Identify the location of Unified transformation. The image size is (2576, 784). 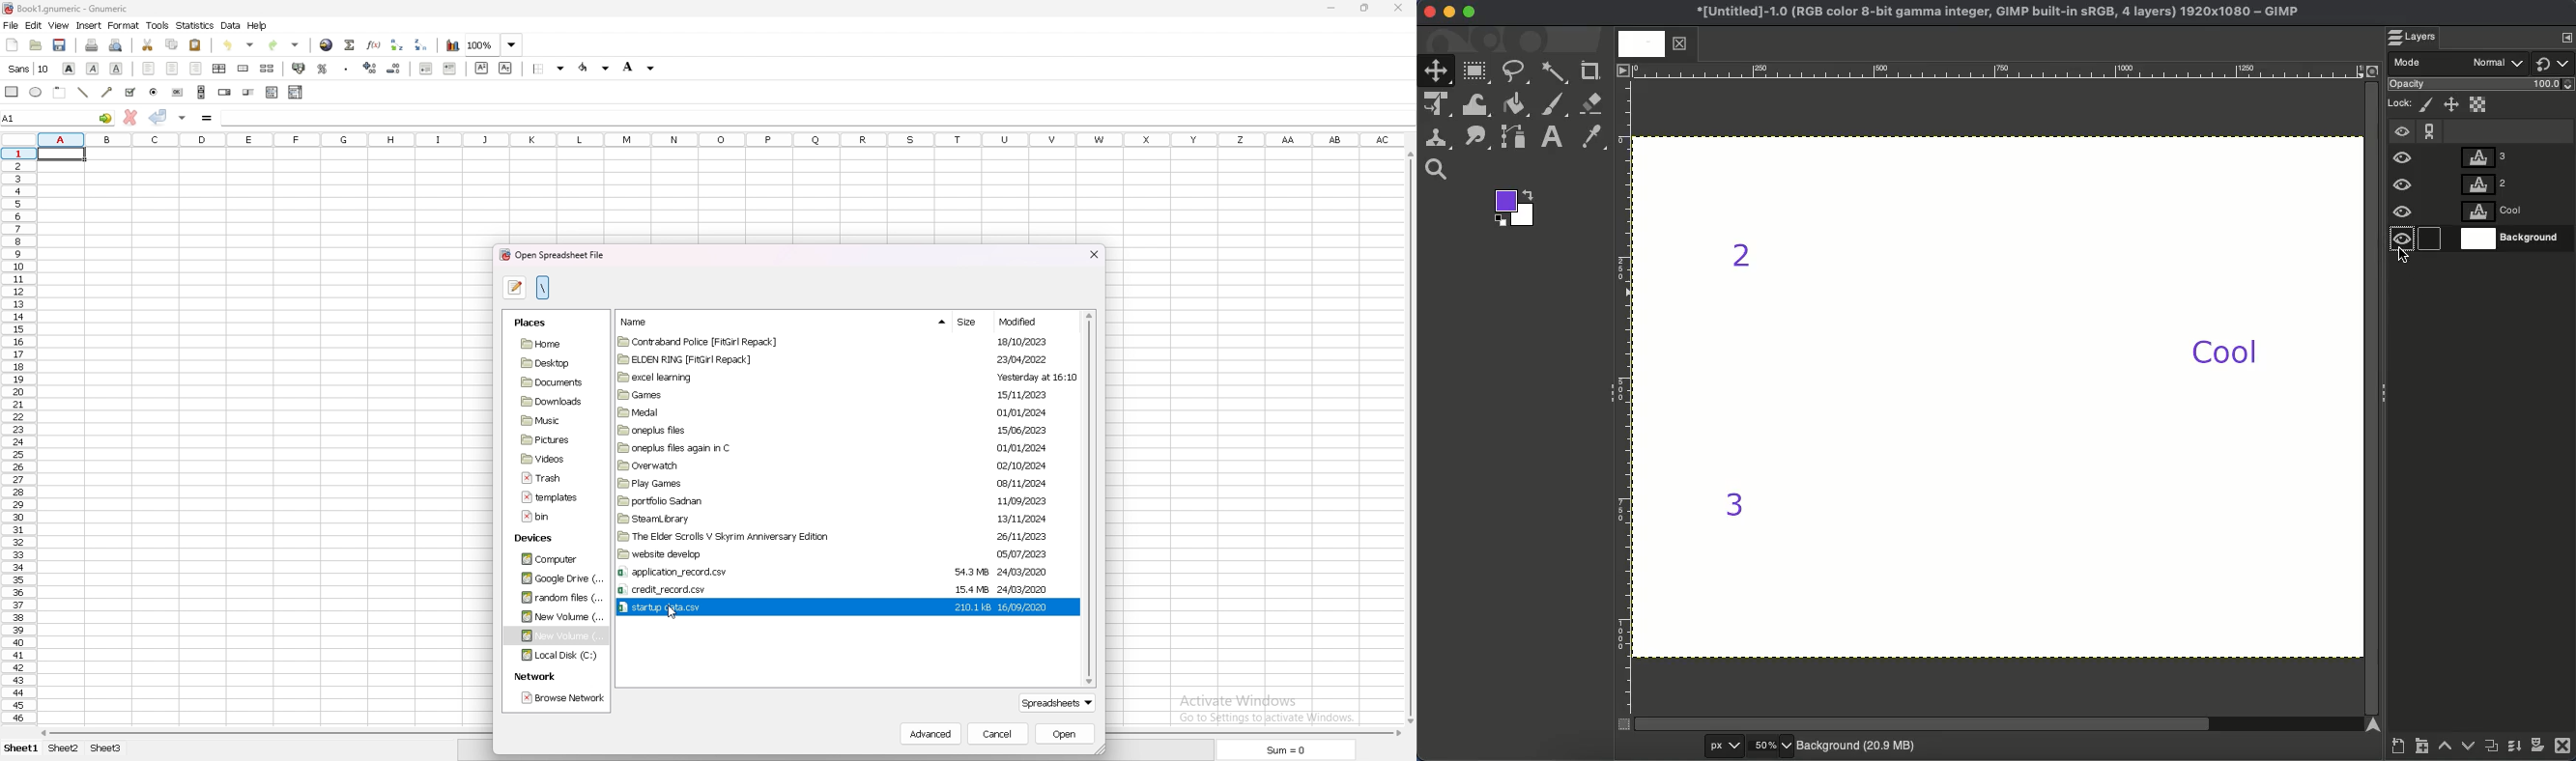
(1440, 105).